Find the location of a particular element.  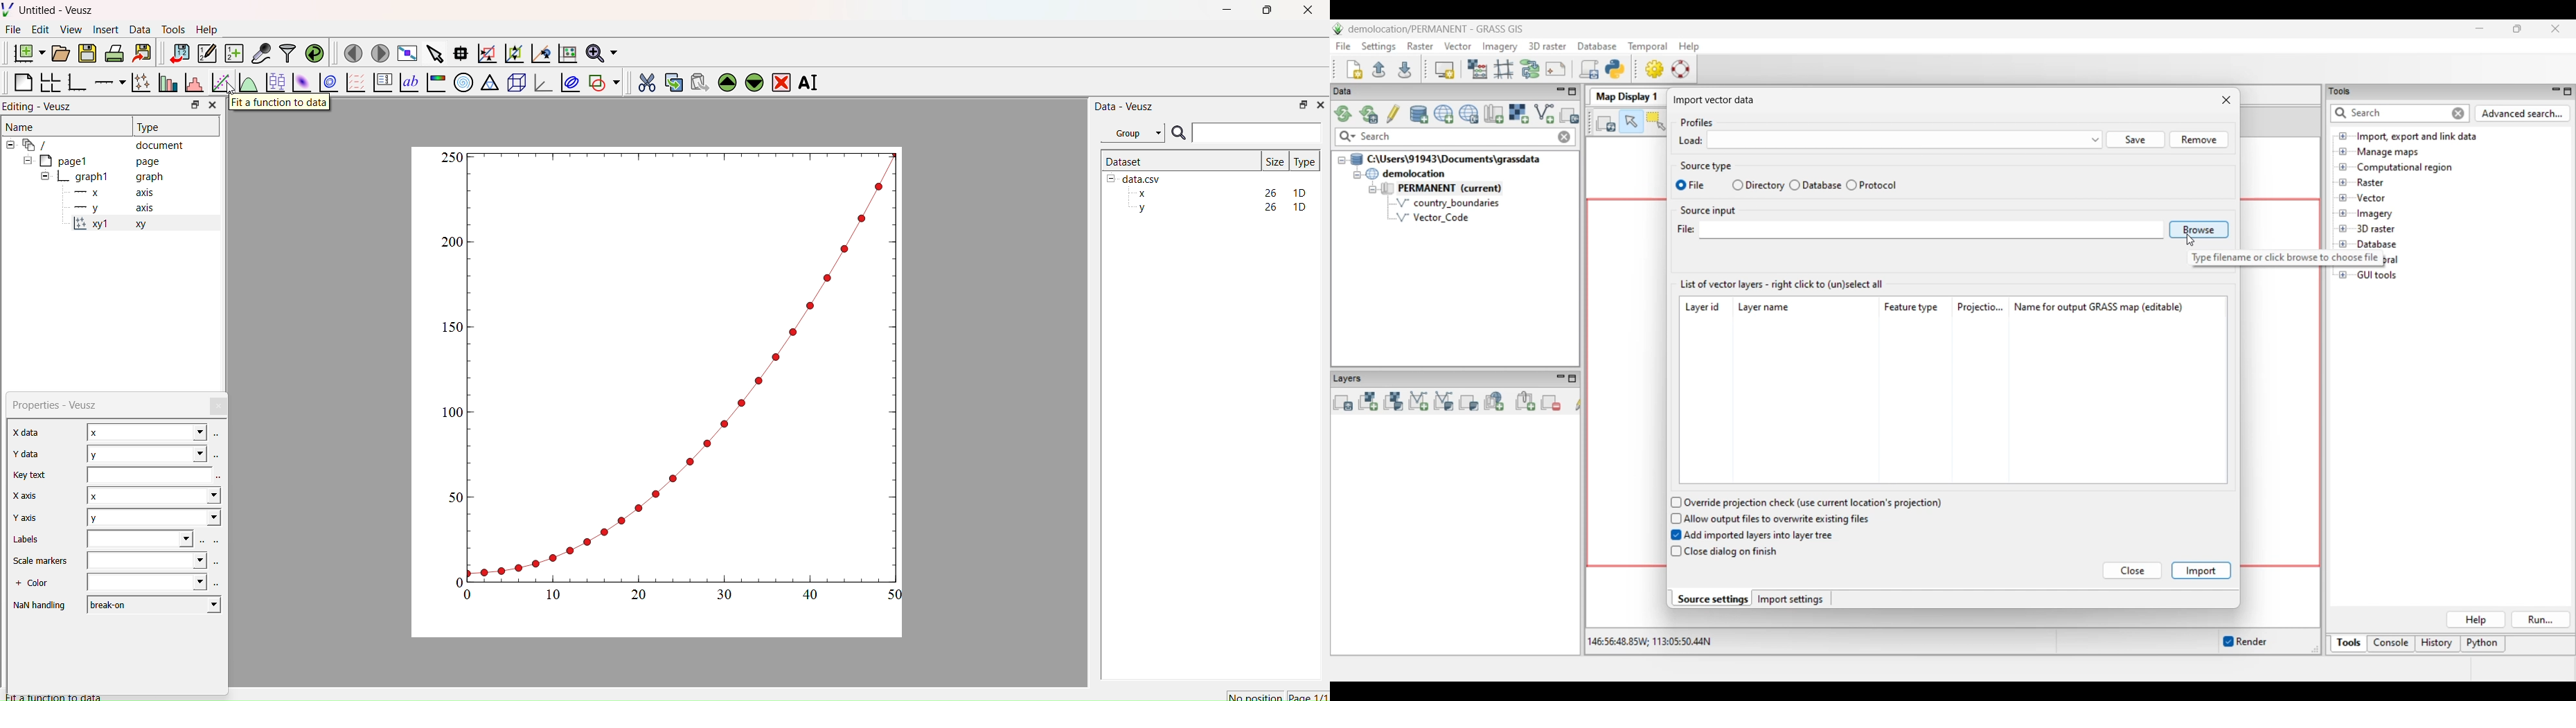

Save is located at coordinates (87, 52).